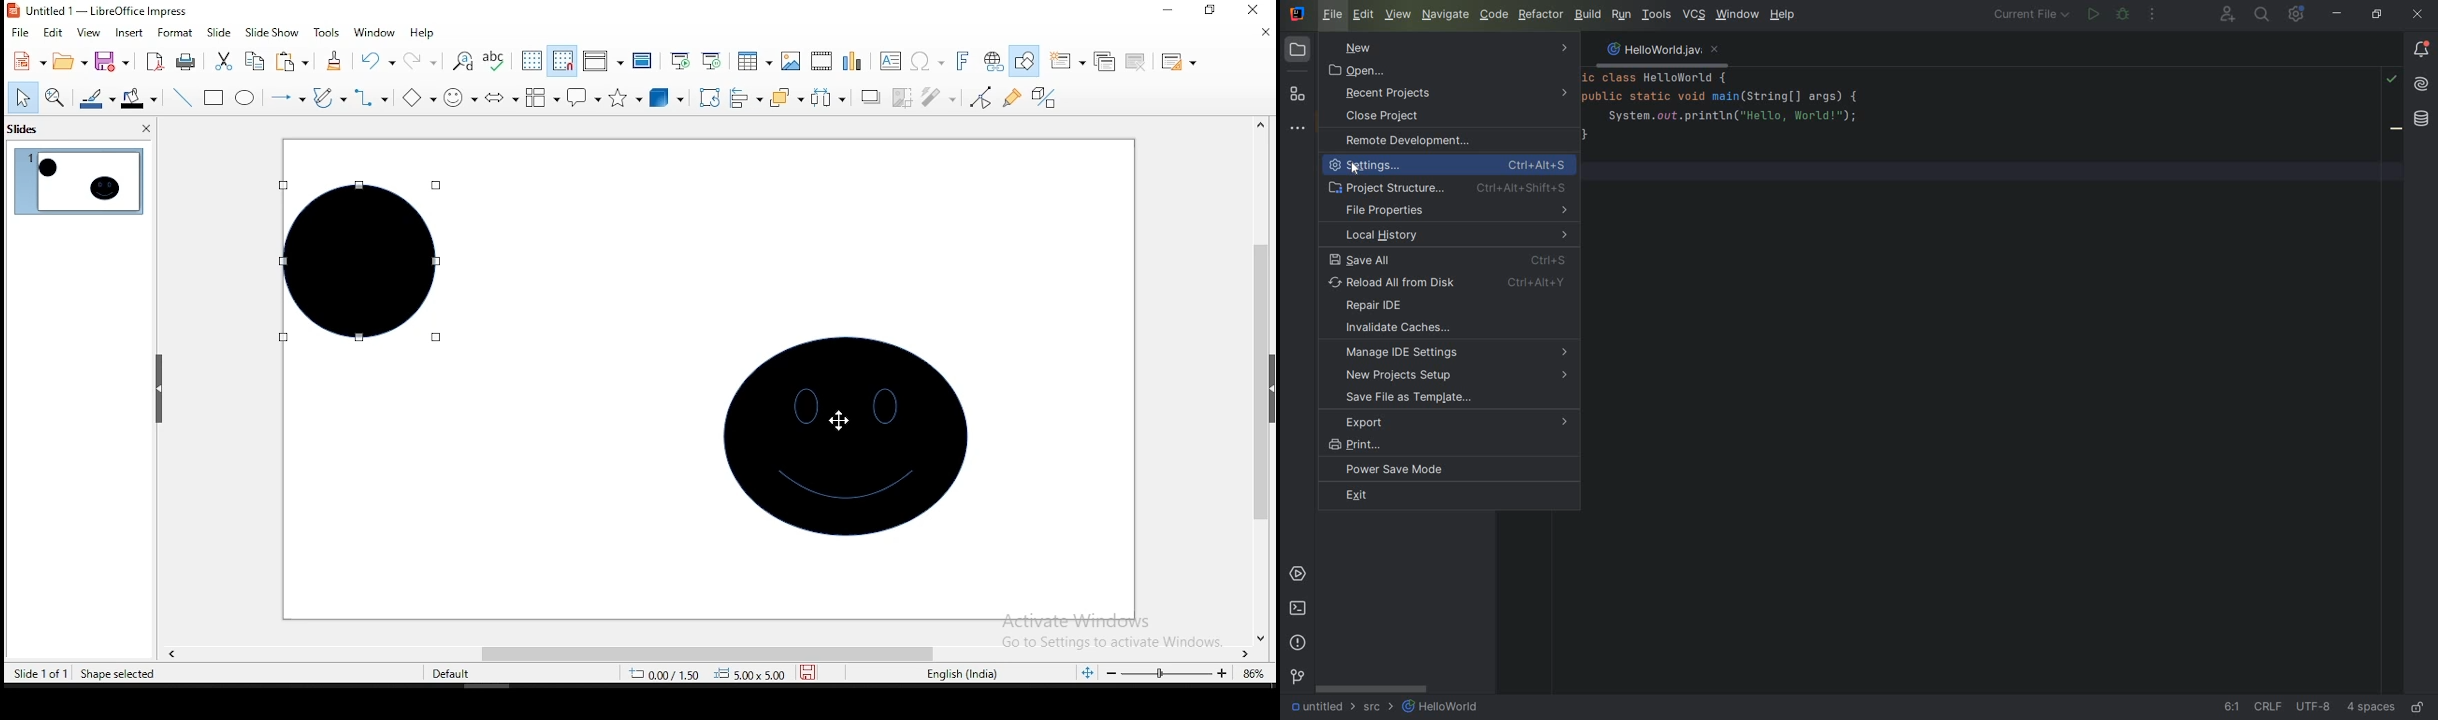 The width and height of the screenshot is (2464, 728). What do you see at coordinates (710, 97) in the screenshot?
I see `rotate` at bounding box center [710, 97].